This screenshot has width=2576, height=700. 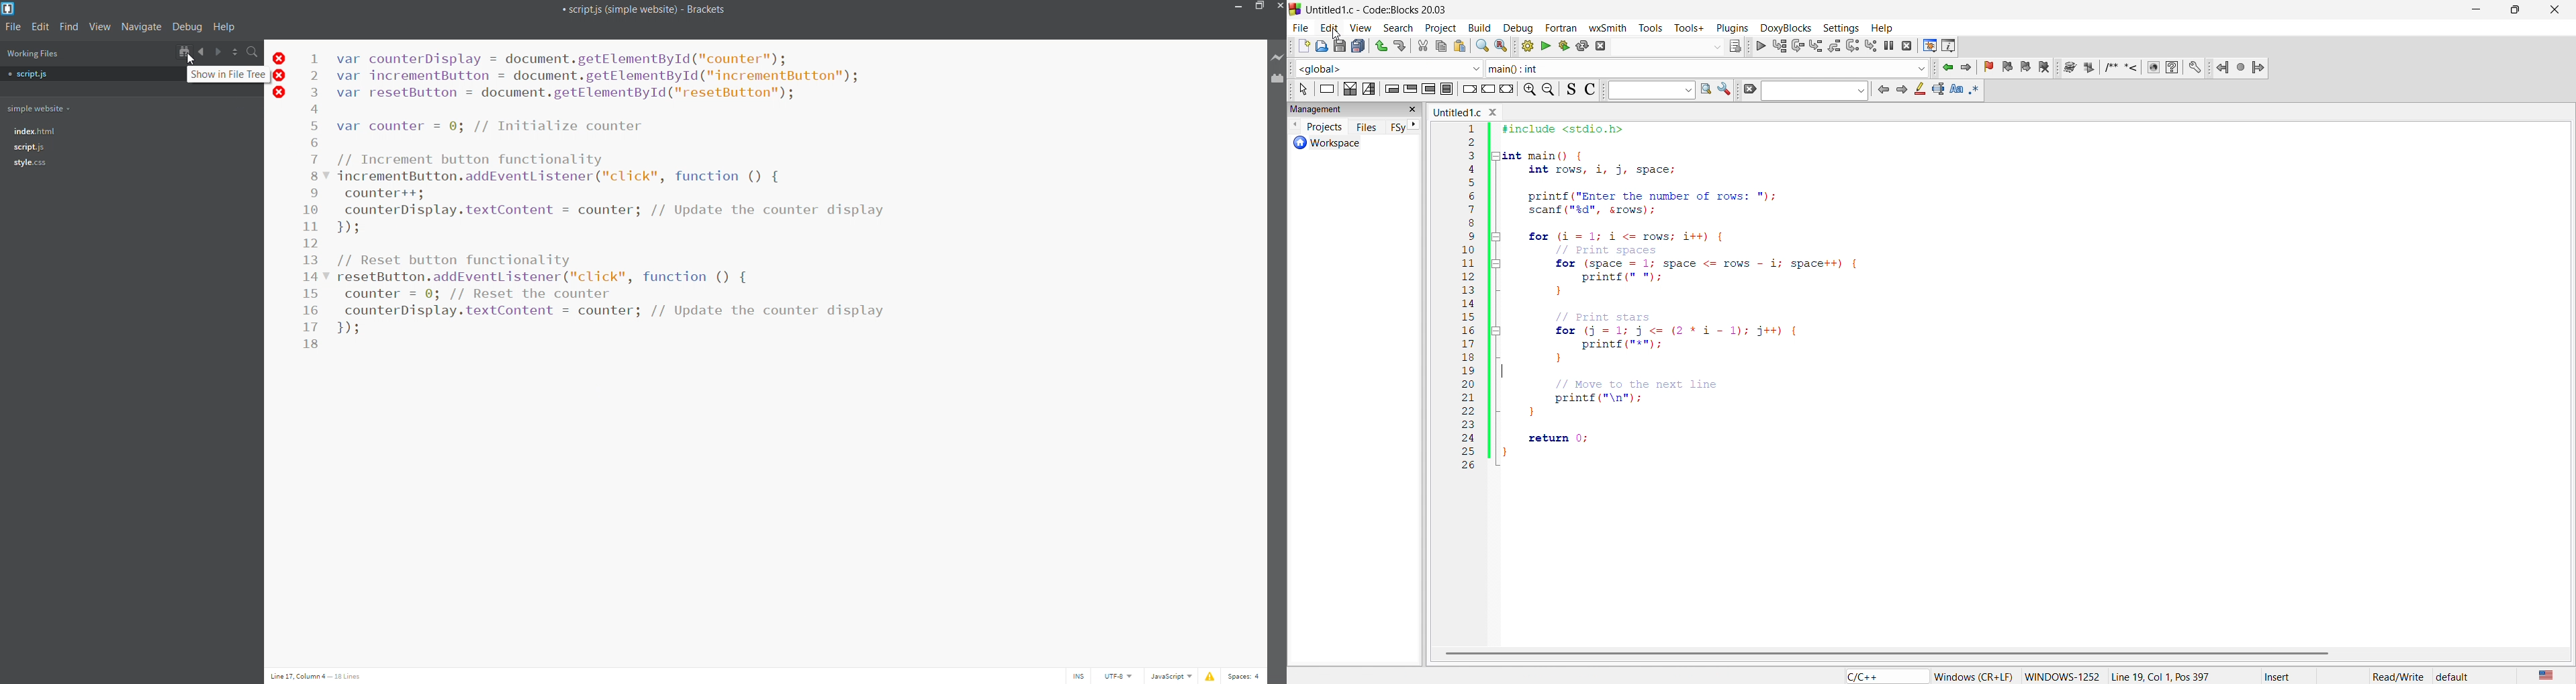 What do you see at coordinates (42, 54) in the screenshot?
I see `working files` at bounding box center [42, 54].